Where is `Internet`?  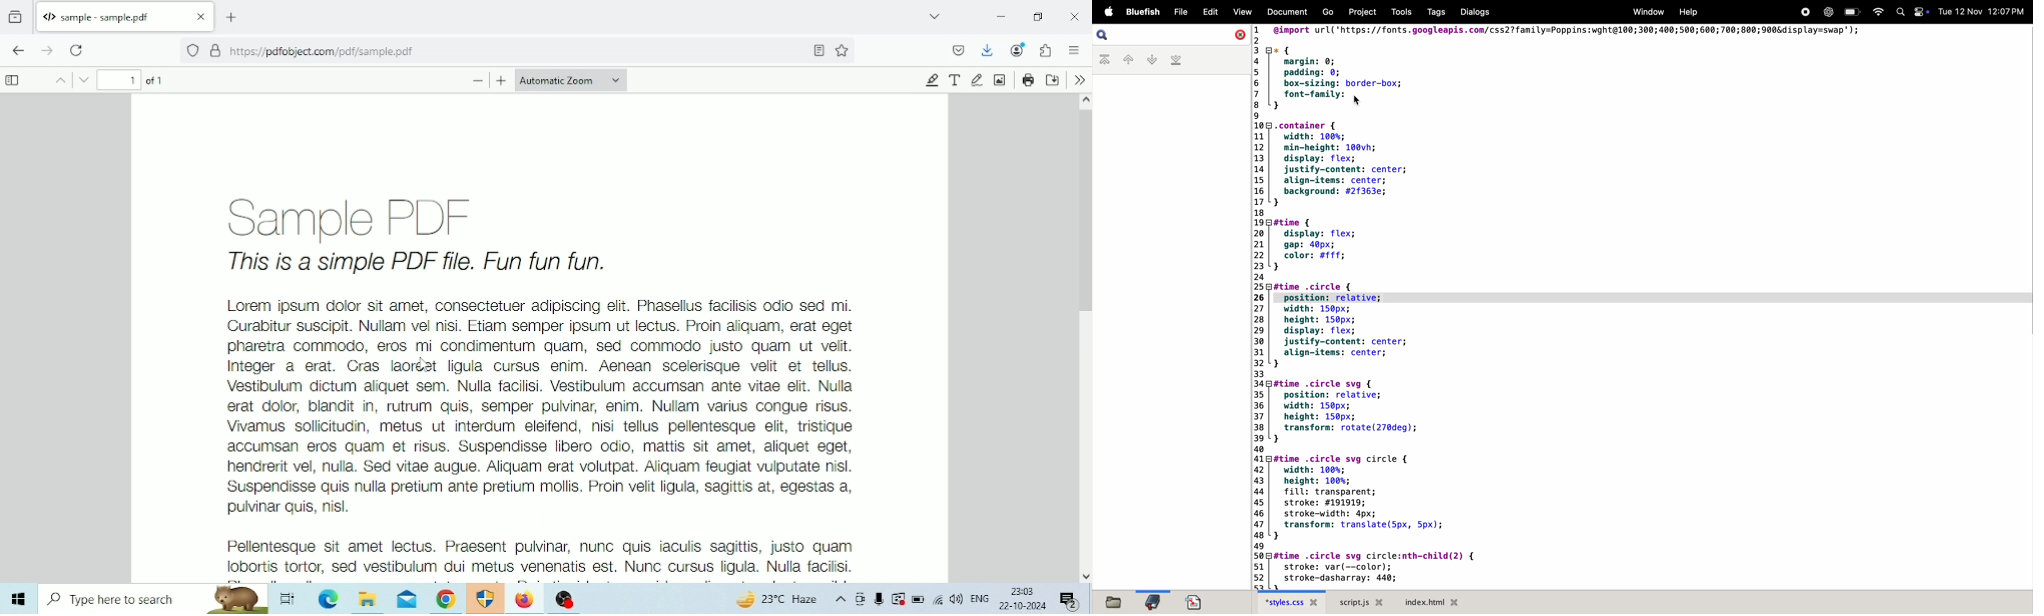
Internet is located at coordinates (938, 599).